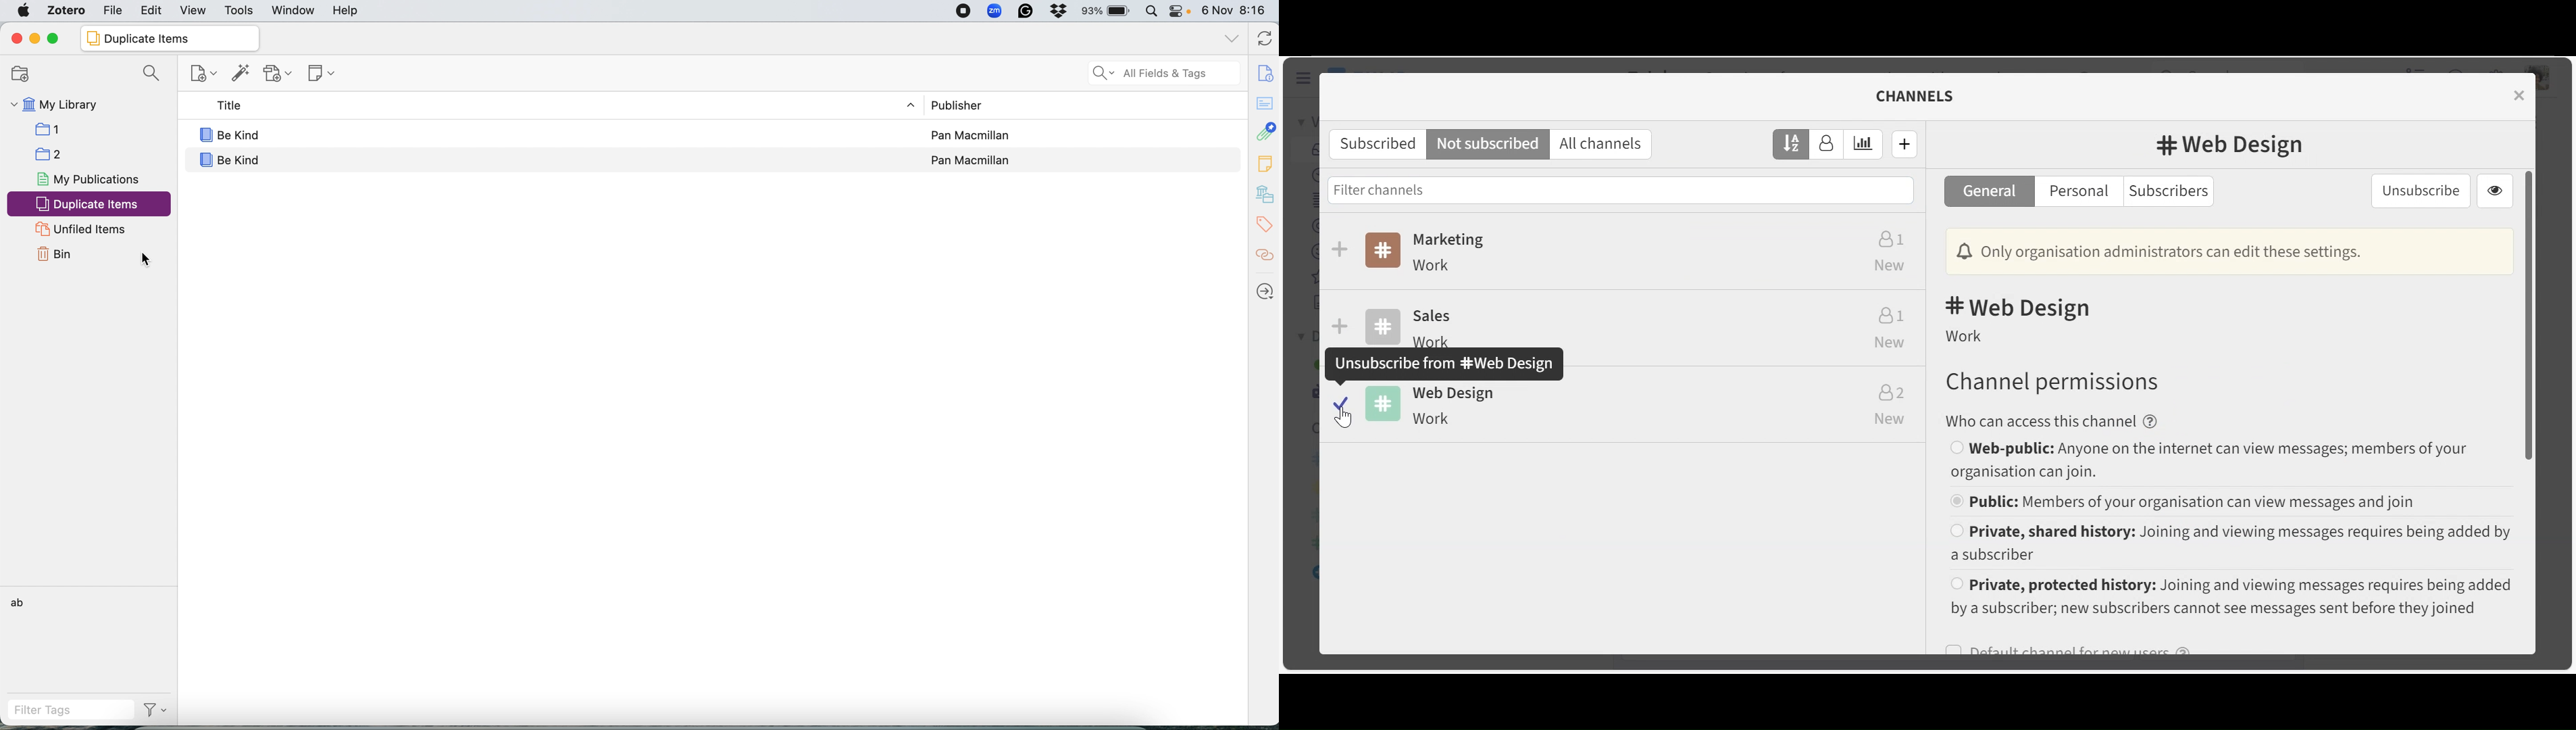  What do you see at coordinates (1151, 10) in the screenshot?
I see `spotlight search` at bounding box center [1151, 10].